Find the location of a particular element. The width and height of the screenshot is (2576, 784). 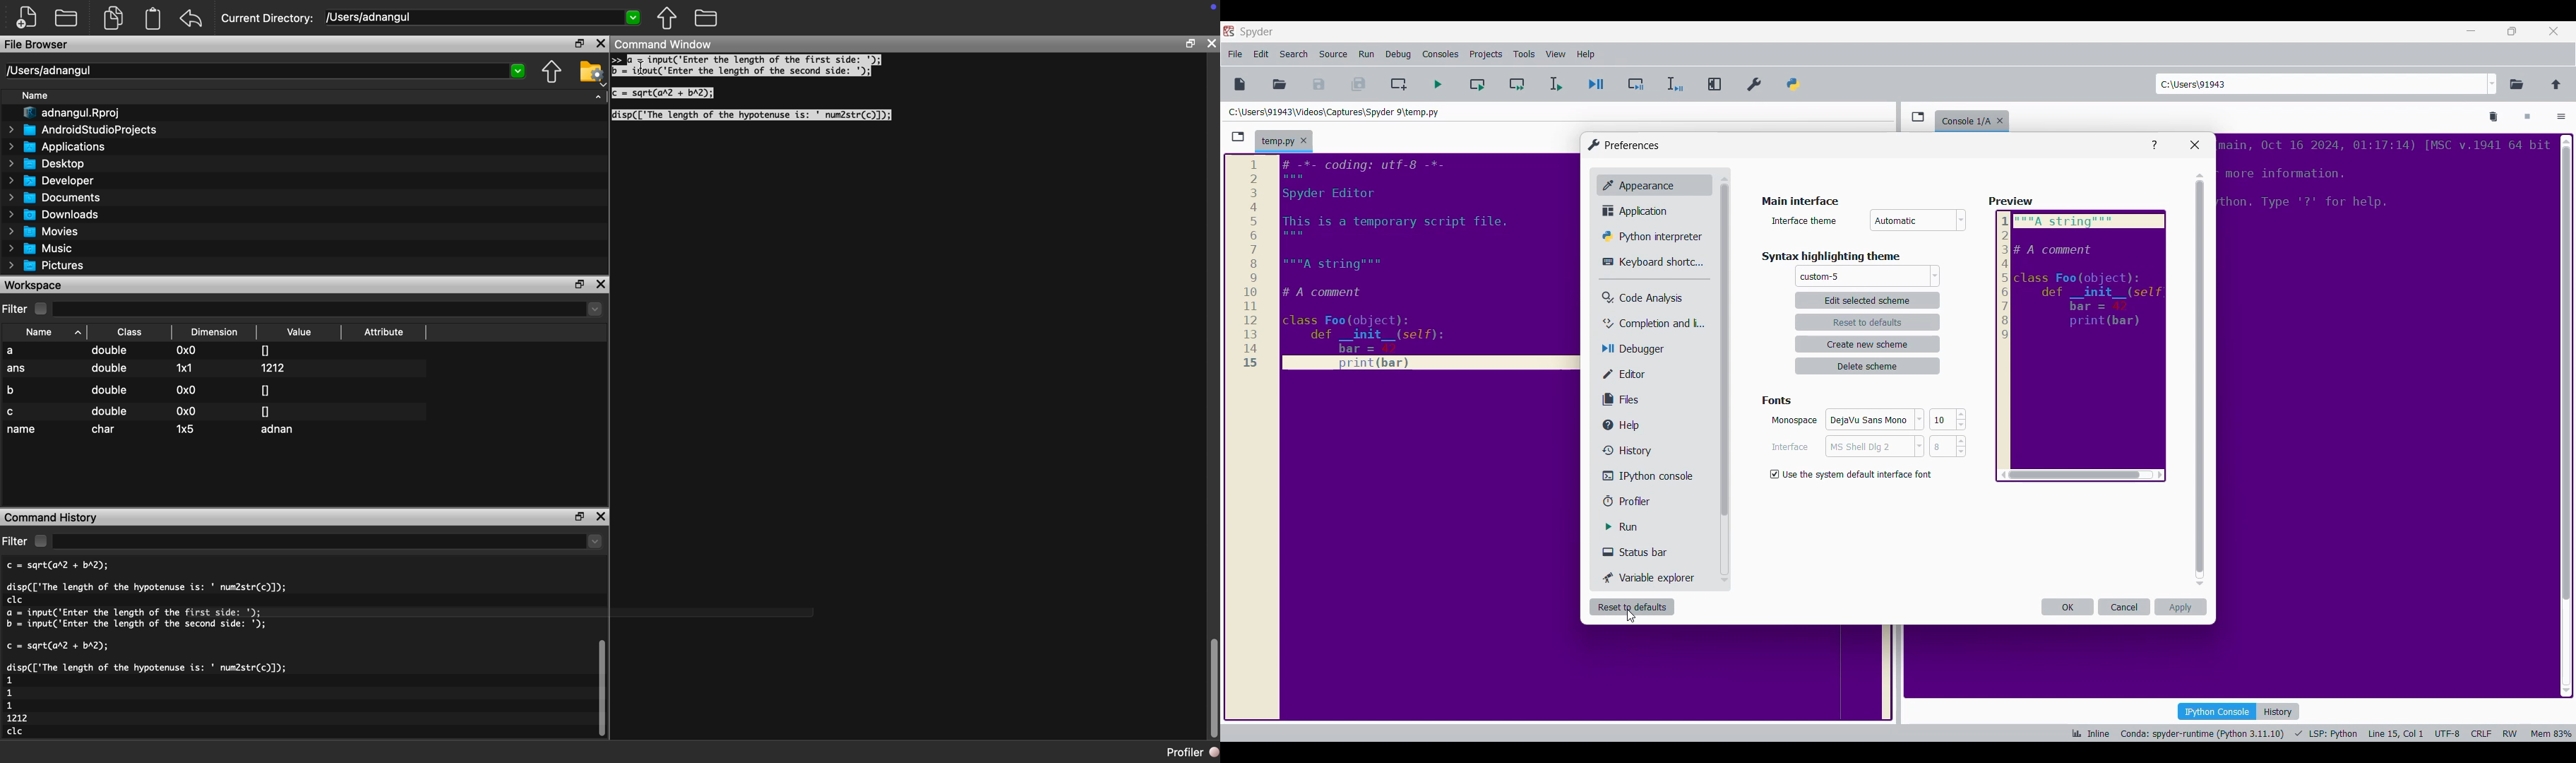

Cancel is located at coordinates (2125, 607).